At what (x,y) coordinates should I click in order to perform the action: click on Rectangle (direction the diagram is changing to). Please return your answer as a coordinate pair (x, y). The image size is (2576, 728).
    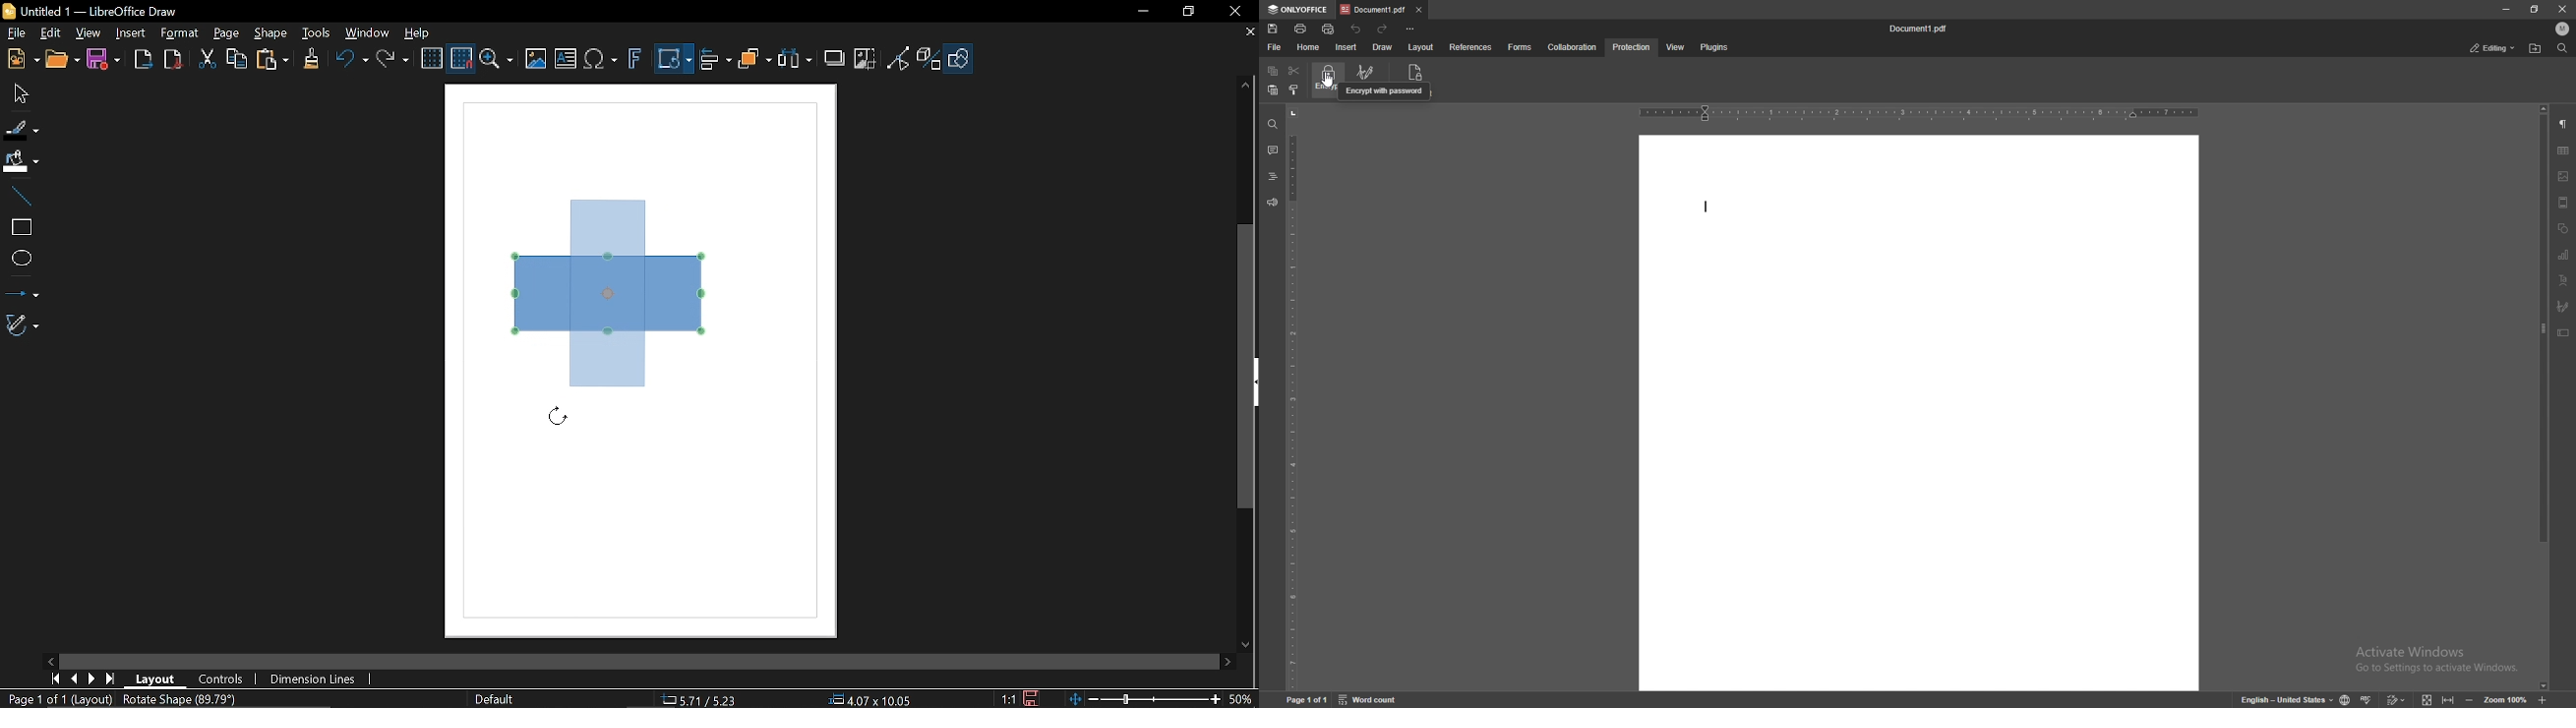
    Looking at the image, I should click on (607, 289).